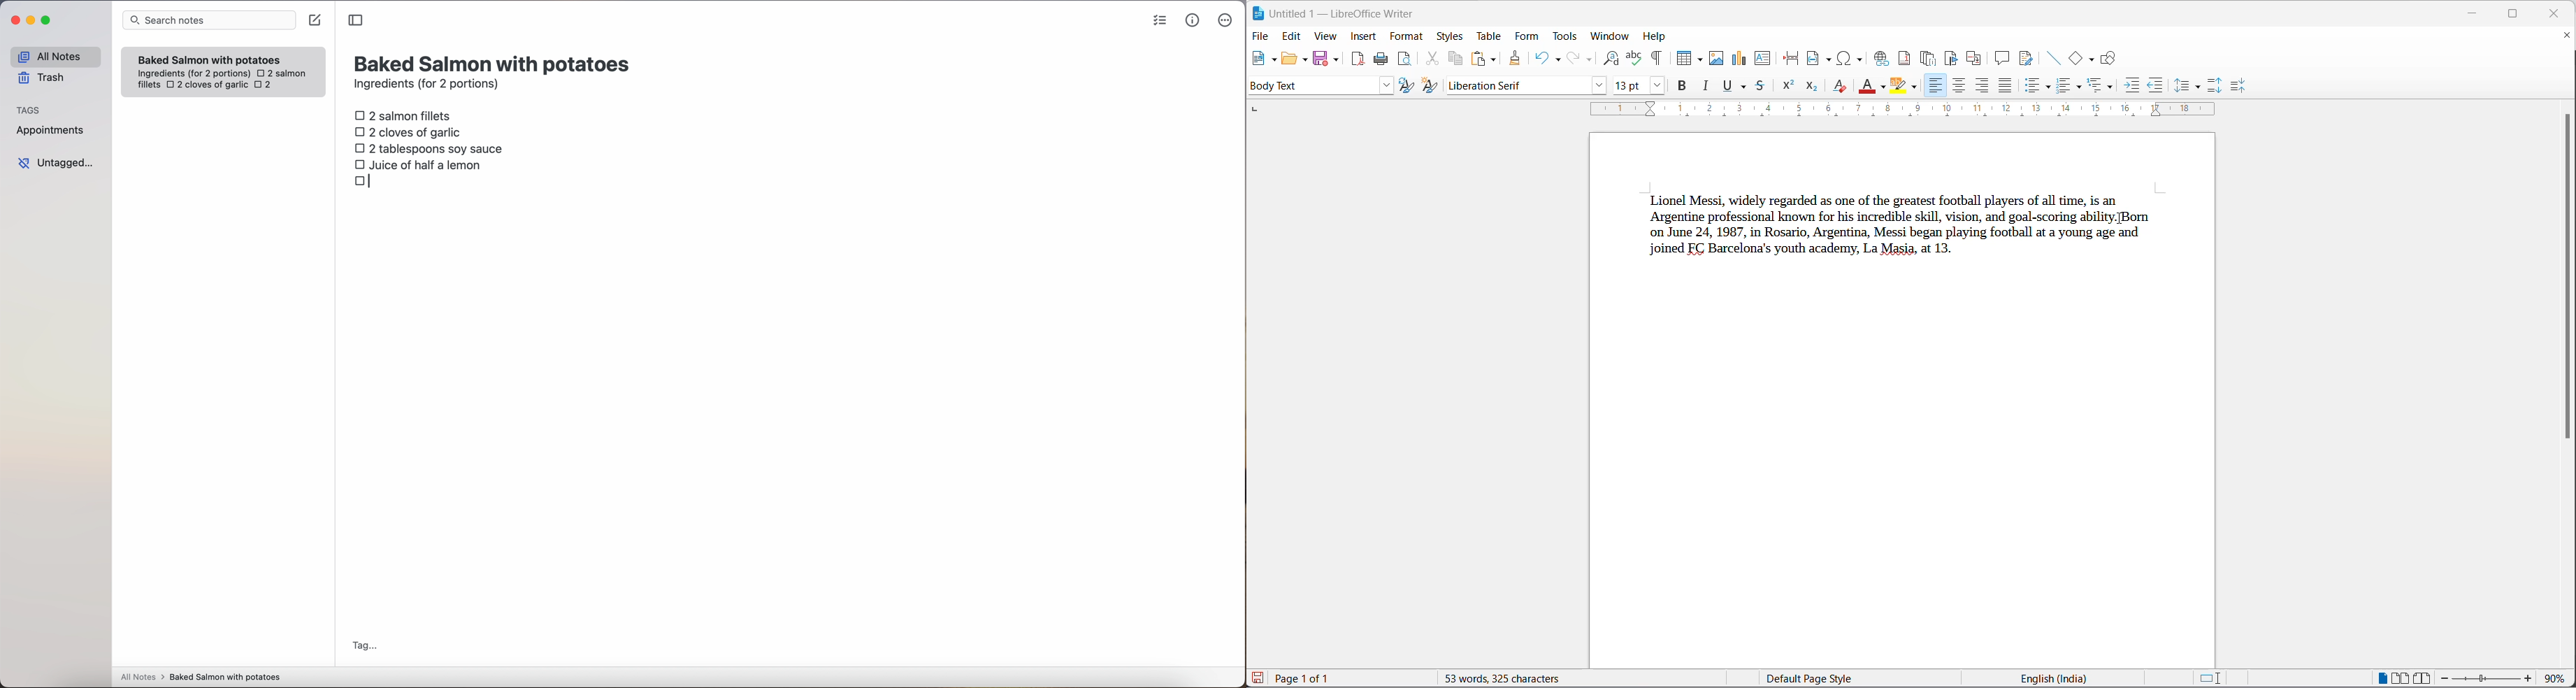  What do you see at coordinates (1476, 60) in the screenshot?
I see `paste options` at bounding box center [1476, 60].